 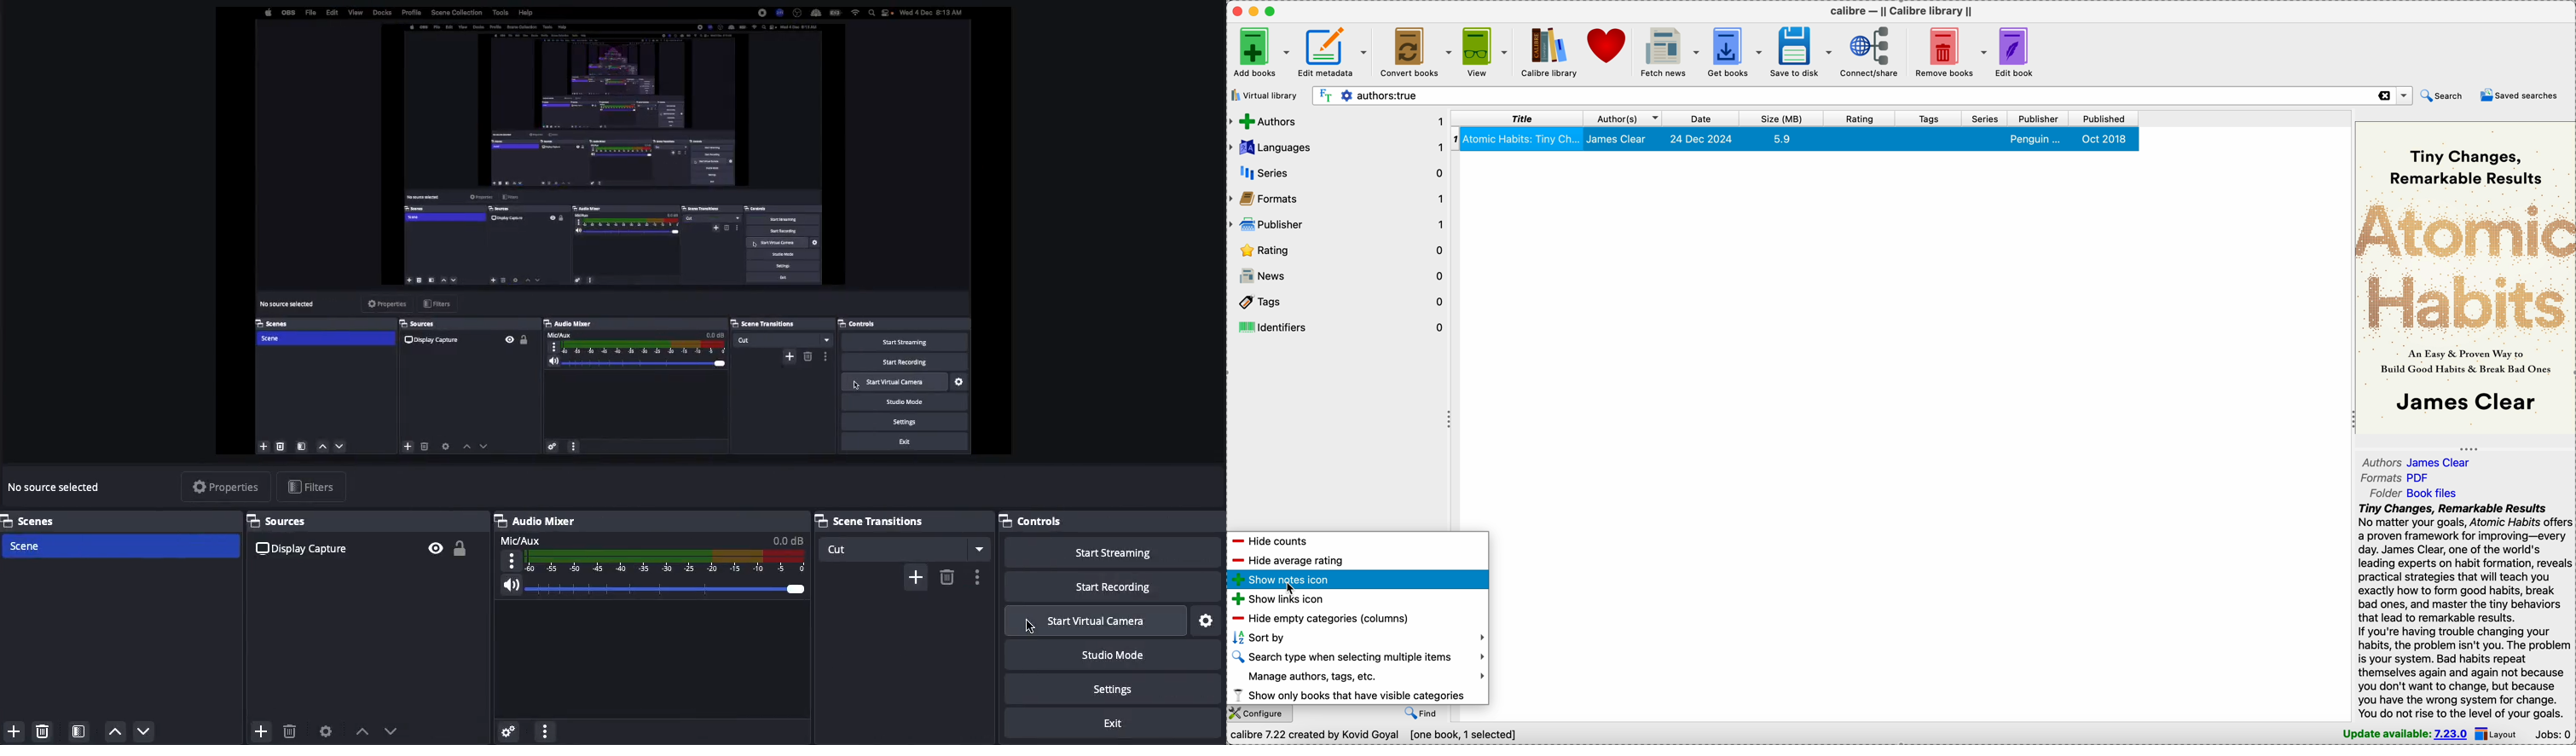 What do you see at coordinates (1338, 223) in the screenshot?
I see `publisher` at bounding box center [1338, 223].